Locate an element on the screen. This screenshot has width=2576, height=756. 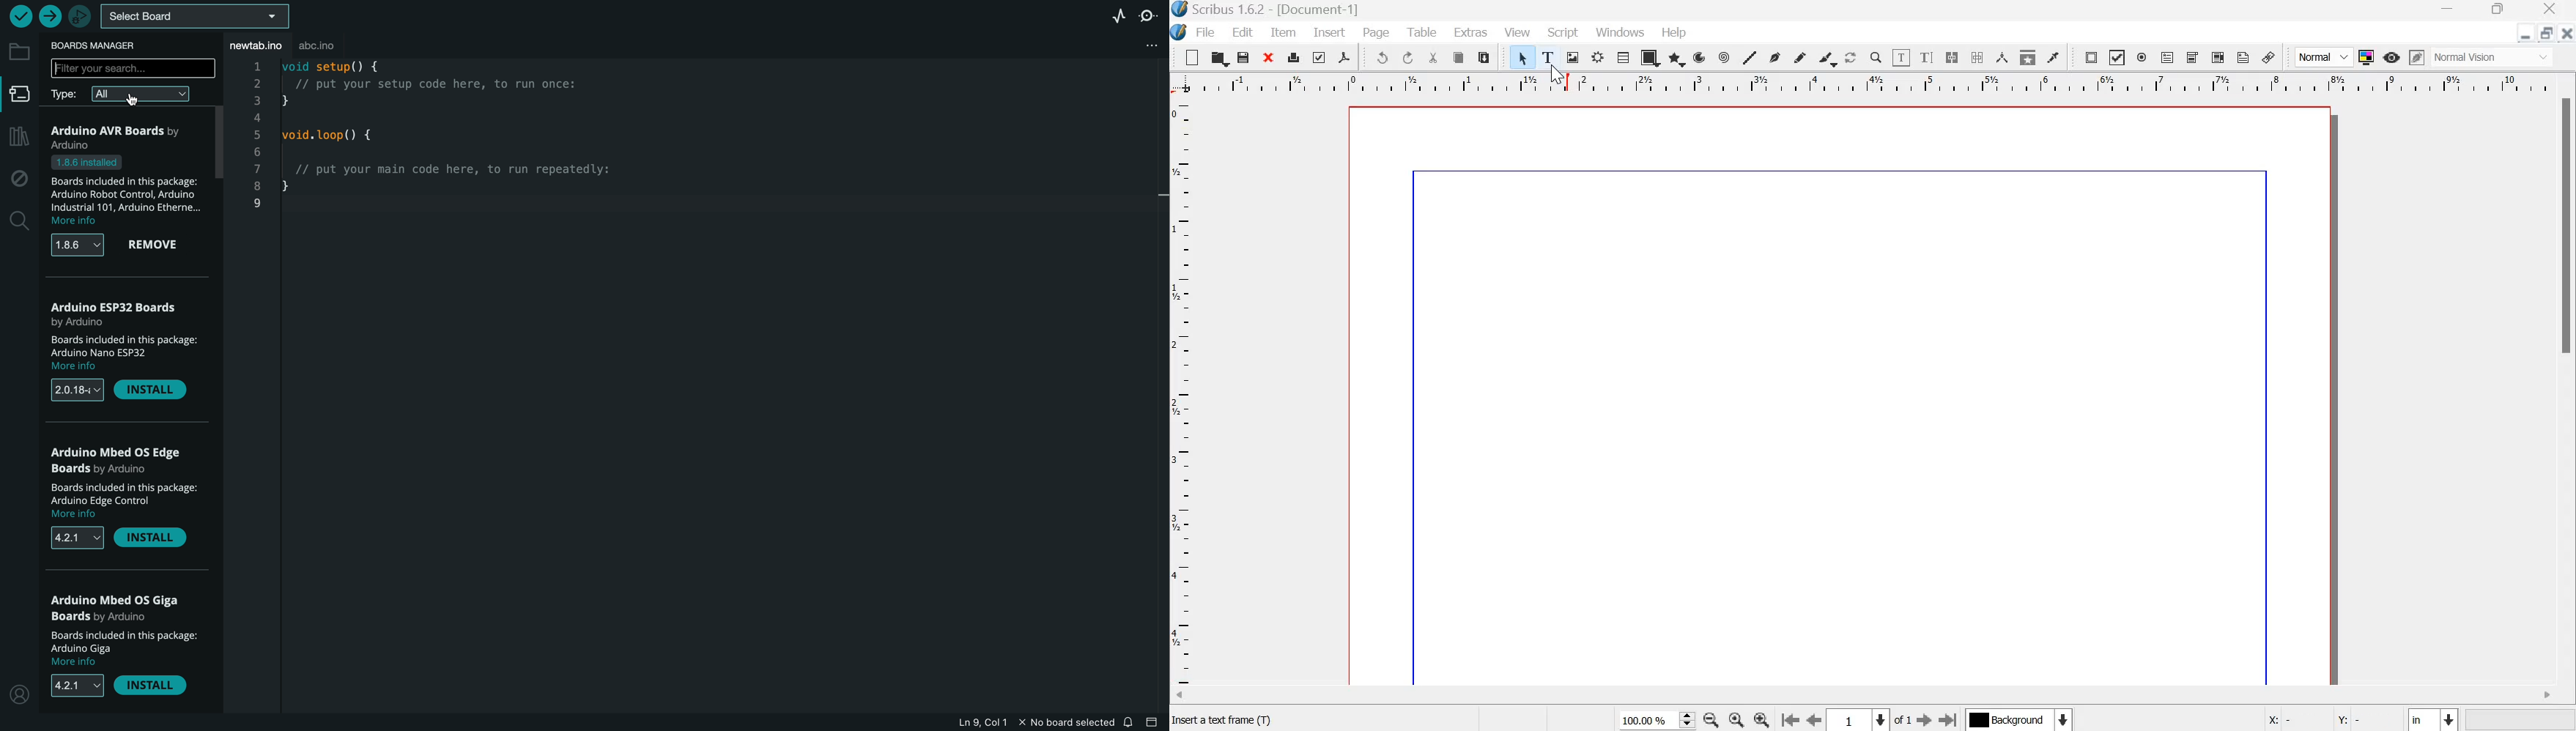
text frame is located at coordinates (1549, 55).